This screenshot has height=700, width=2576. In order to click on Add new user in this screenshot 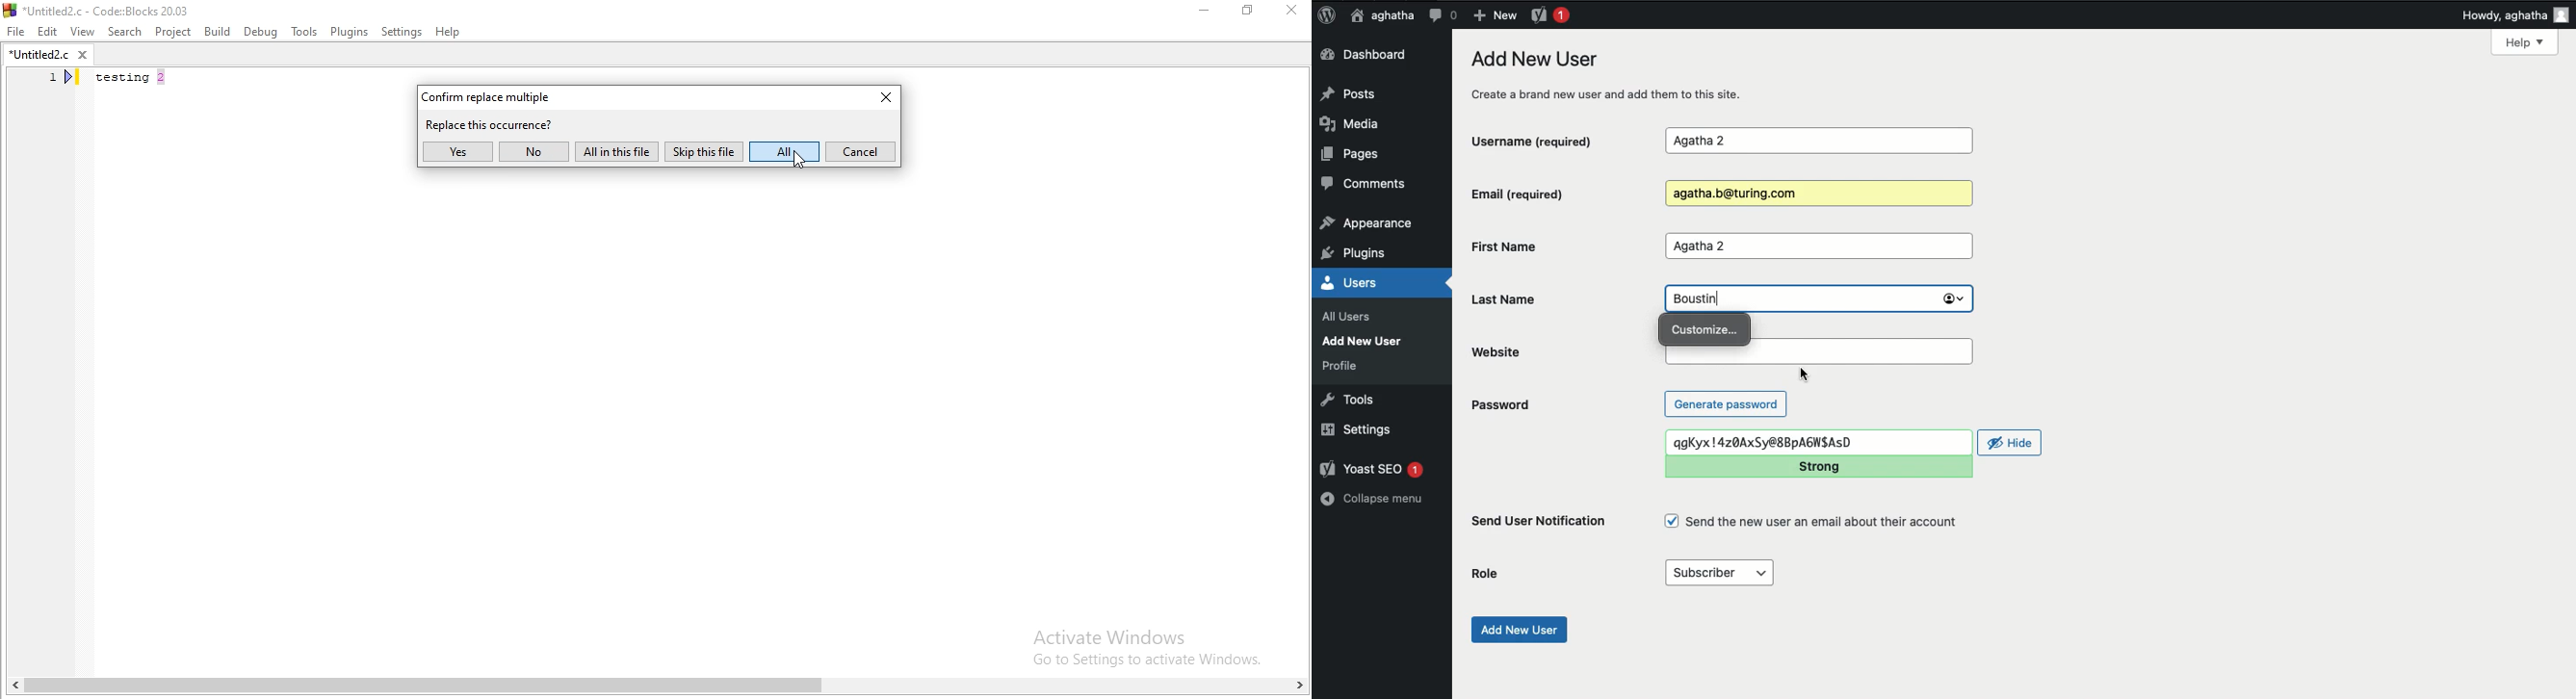, I will do `click(1517, 630)`.